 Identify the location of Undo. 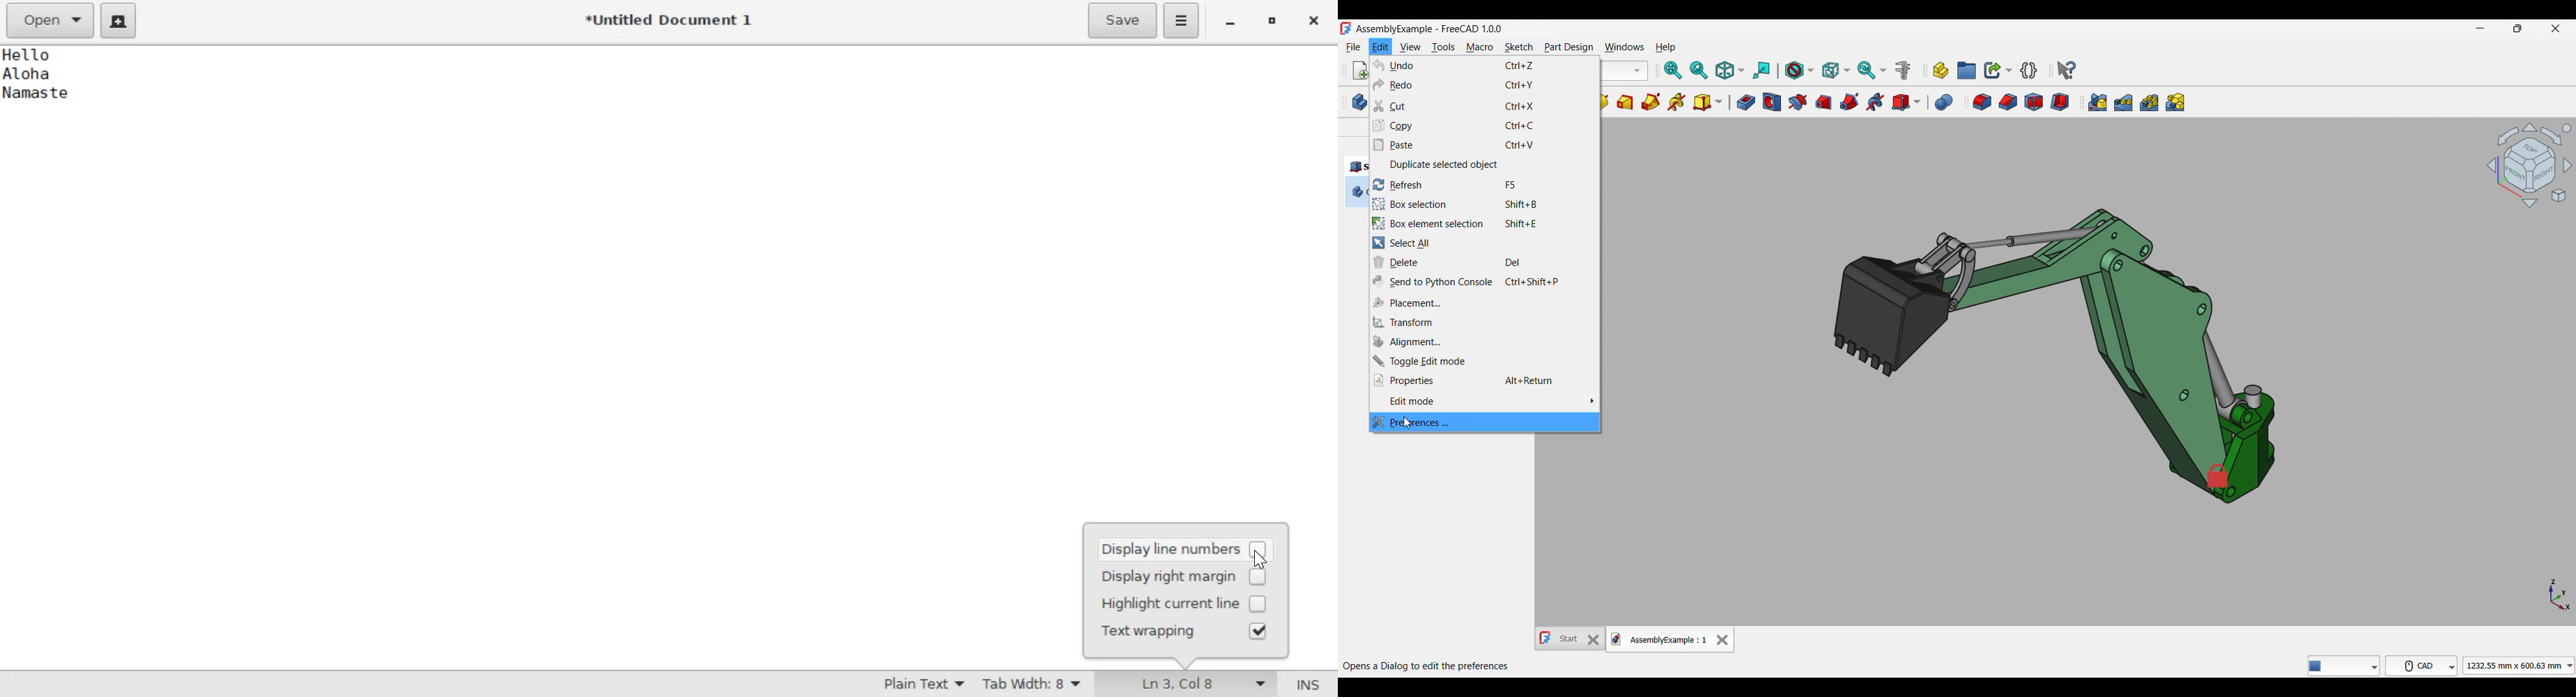
(1485, 65).